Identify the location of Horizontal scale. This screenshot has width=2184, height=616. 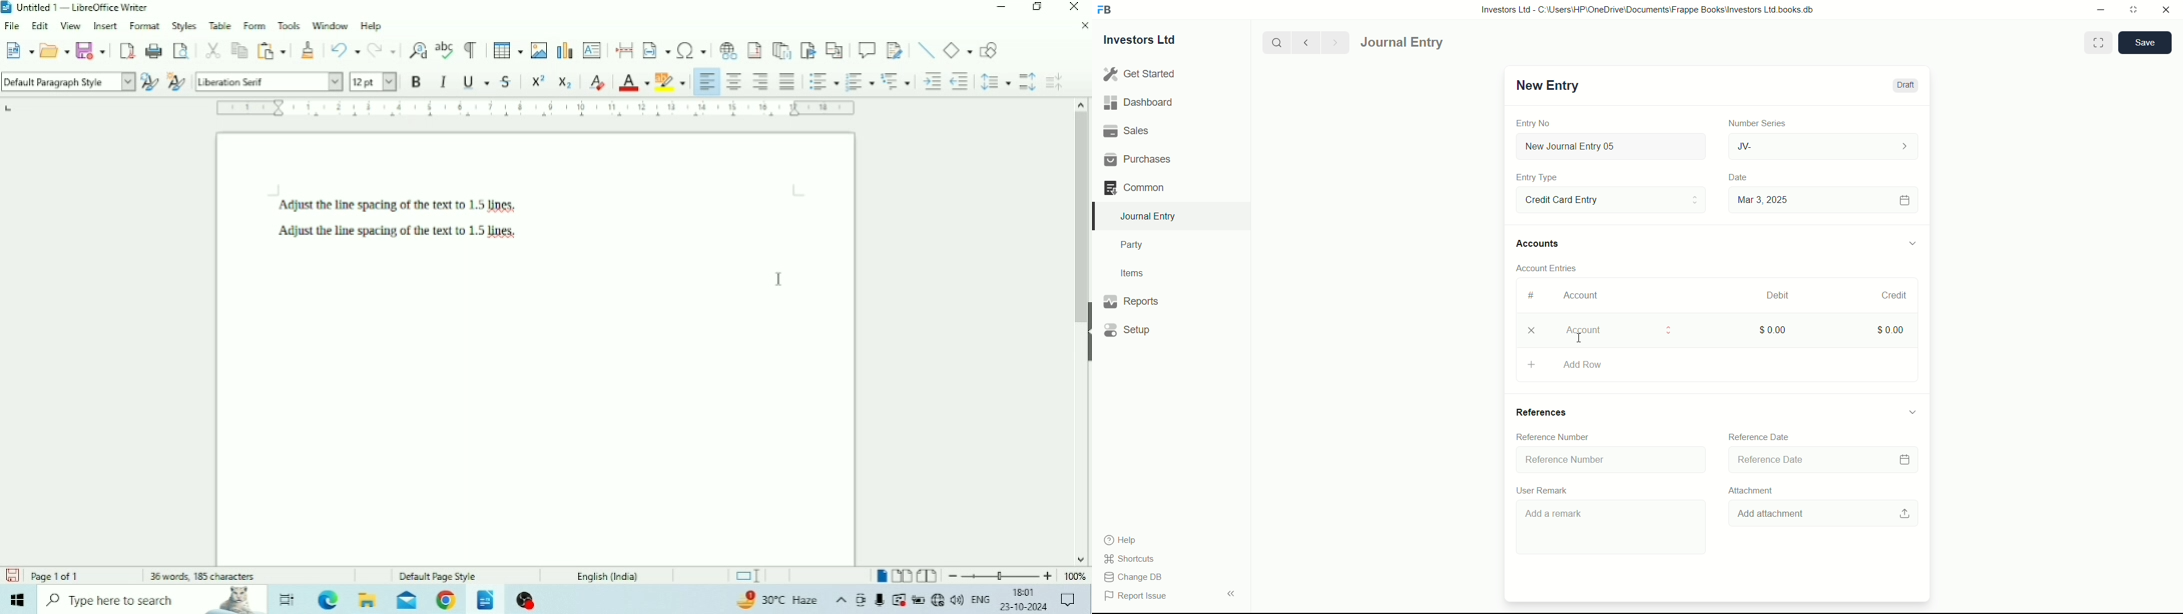
(535, 108).